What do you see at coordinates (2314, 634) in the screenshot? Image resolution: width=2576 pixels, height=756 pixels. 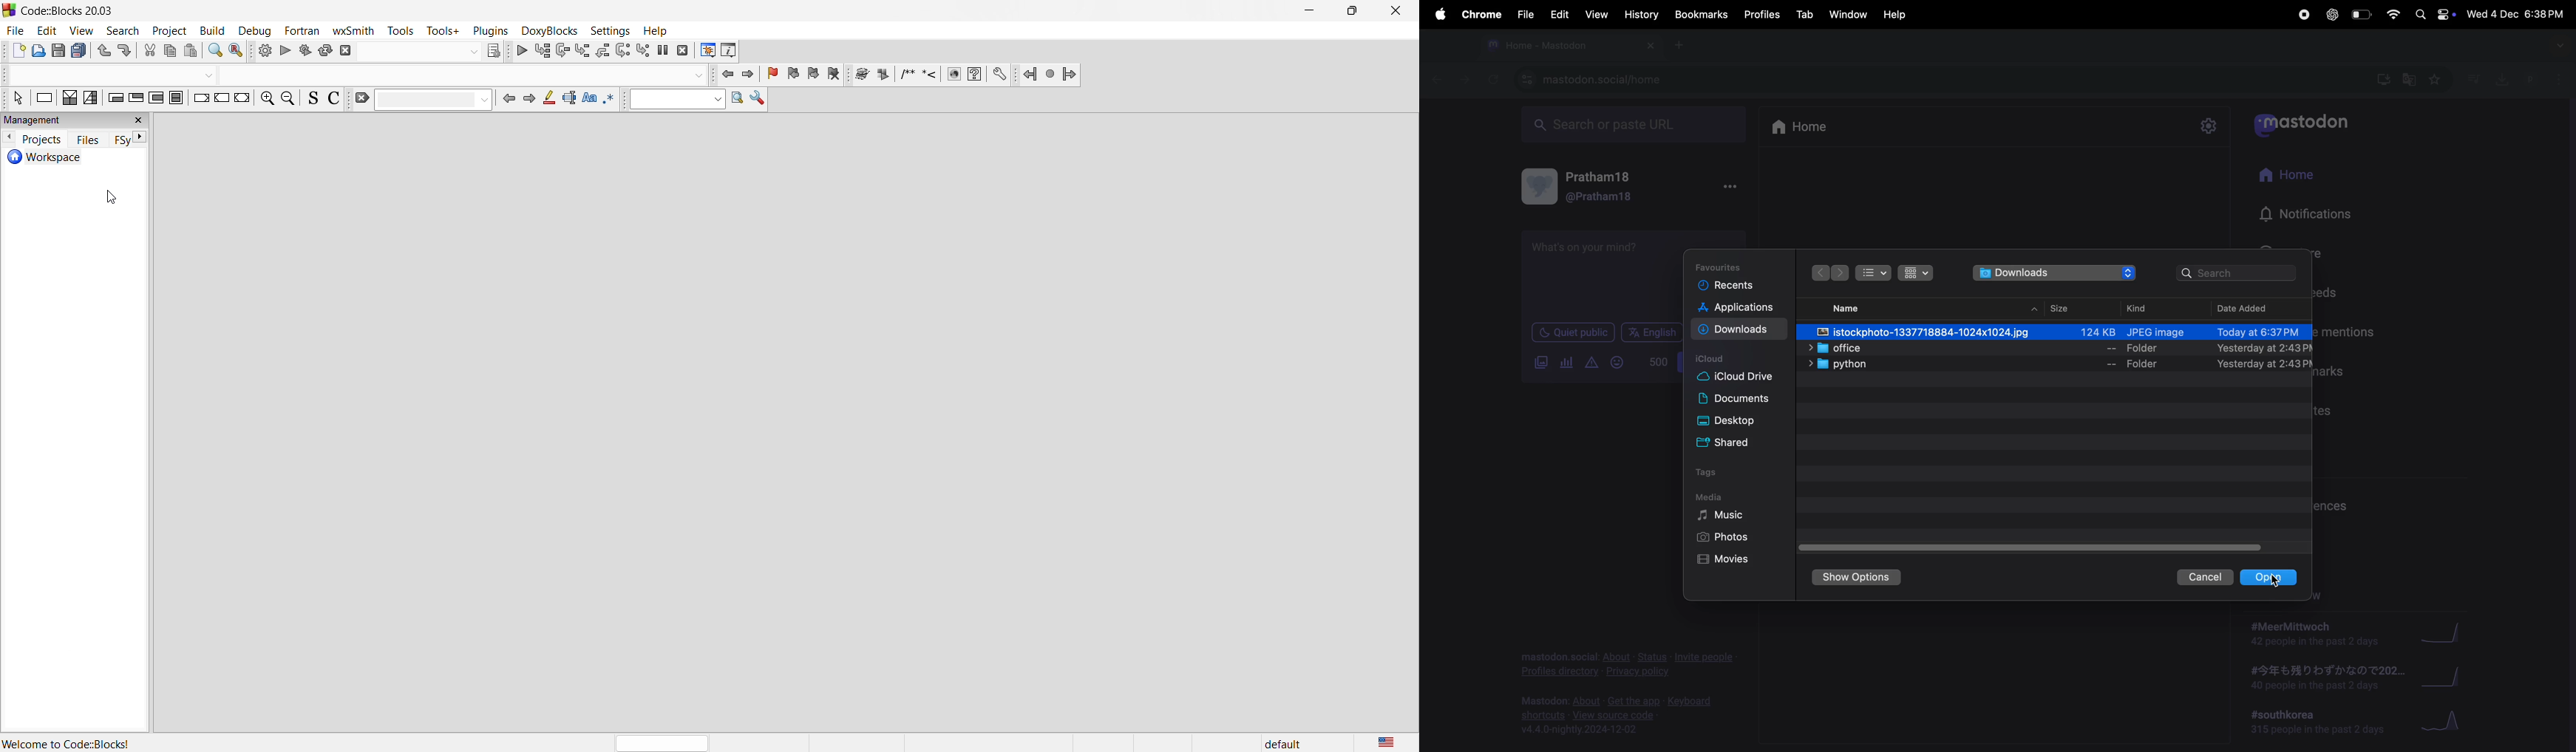 I see `# meermittwoch` at bounding box center [2314, 634].